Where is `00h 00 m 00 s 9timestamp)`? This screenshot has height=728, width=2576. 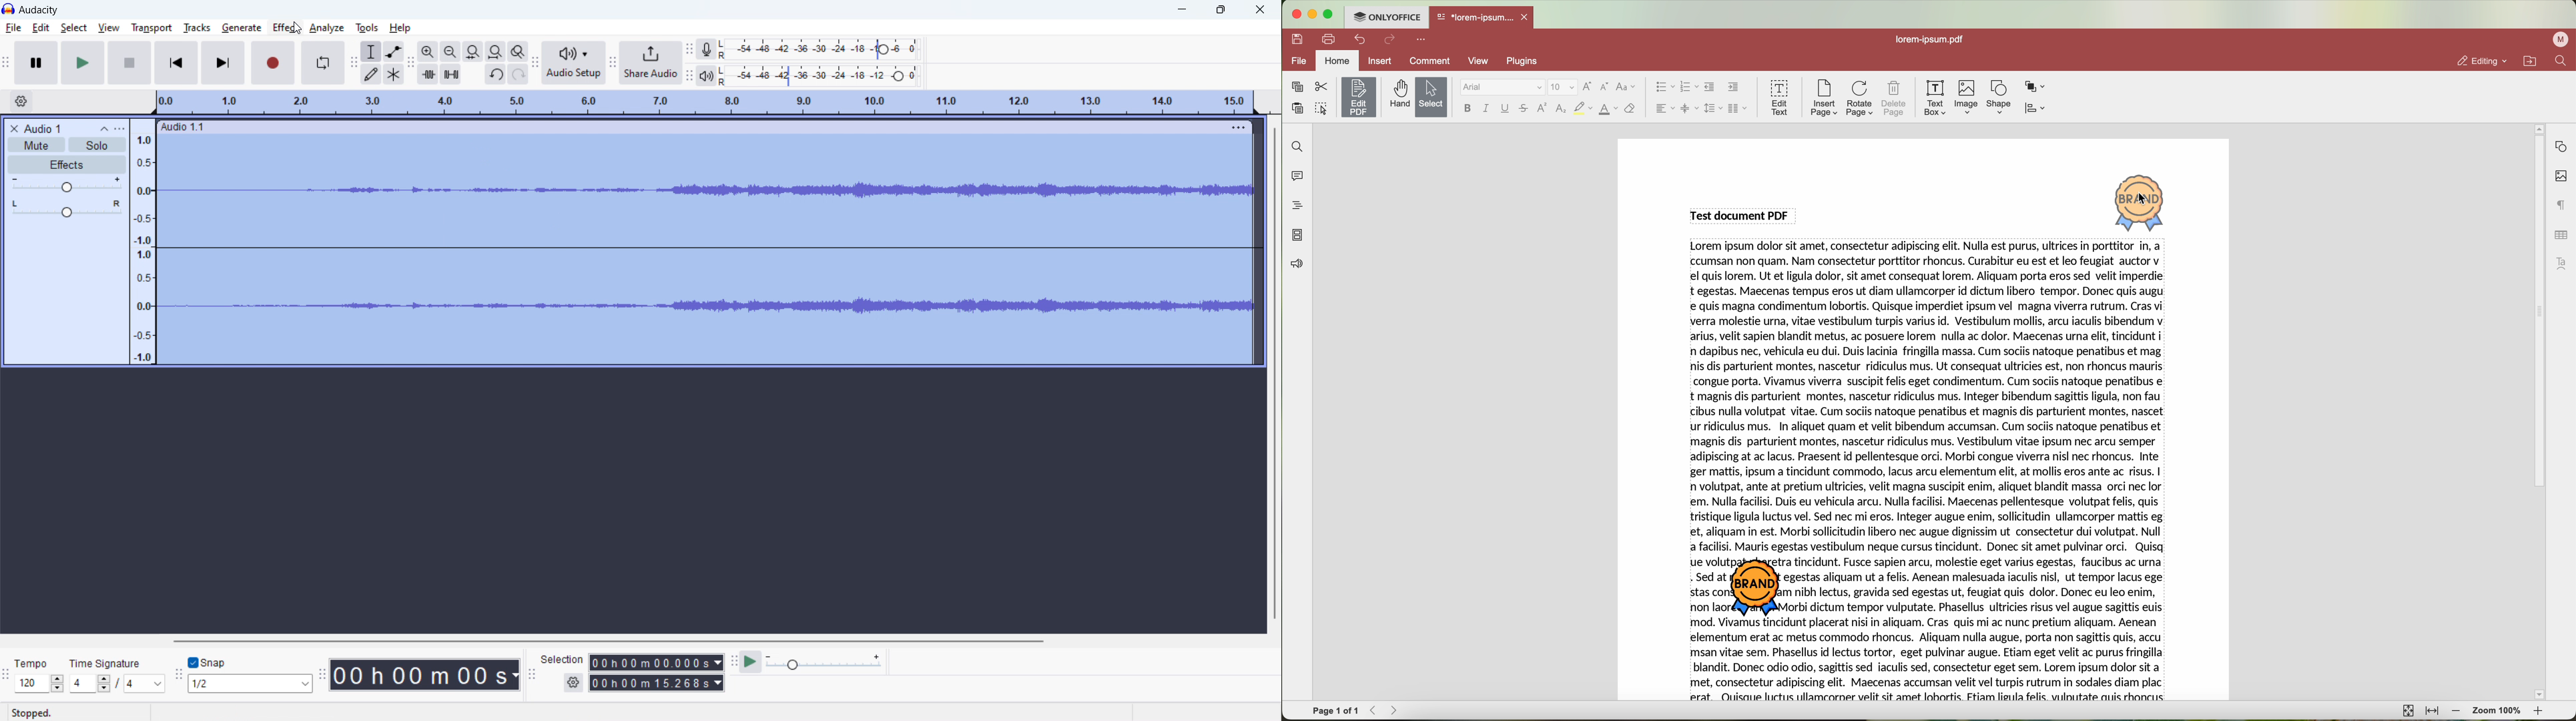 00h 00 m 00 s 9timestamp) is located at coordinates (427, 674).